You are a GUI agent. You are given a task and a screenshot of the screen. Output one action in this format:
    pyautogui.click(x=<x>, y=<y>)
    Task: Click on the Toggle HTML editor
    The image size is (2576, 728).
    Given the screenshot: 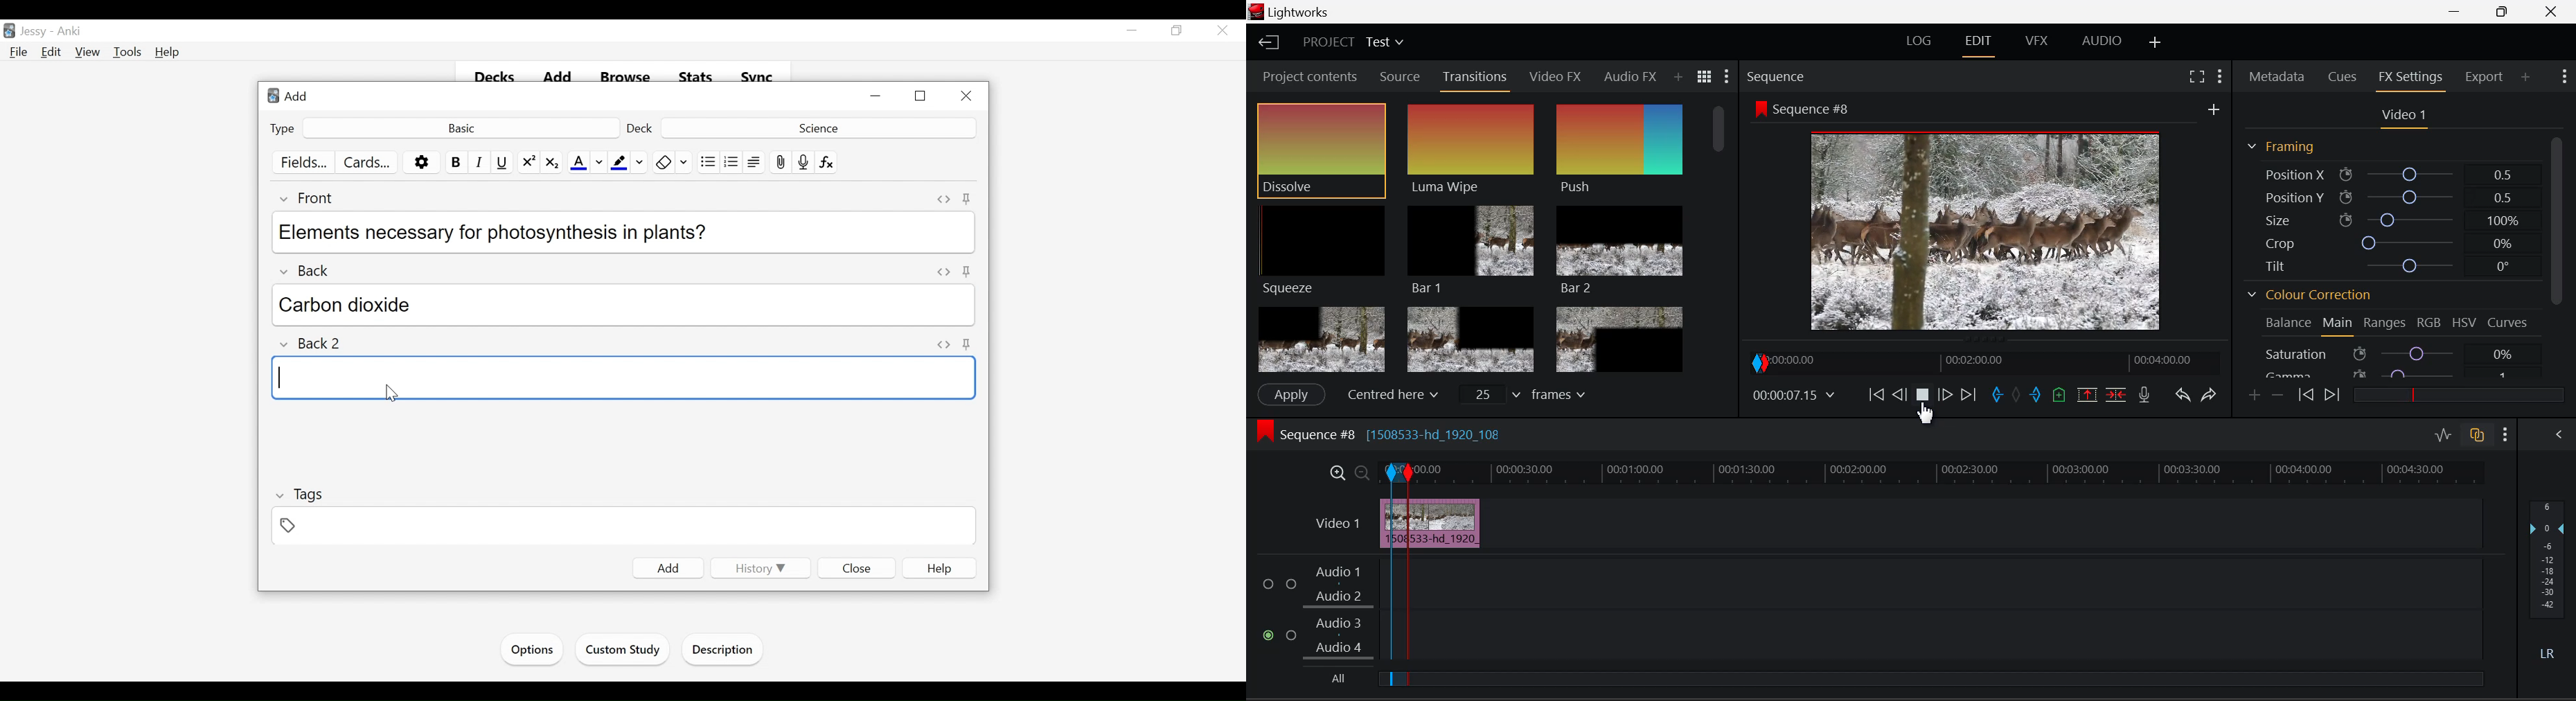 What is the action you would take?
    pyautogui.click(x=941, y=272)
    